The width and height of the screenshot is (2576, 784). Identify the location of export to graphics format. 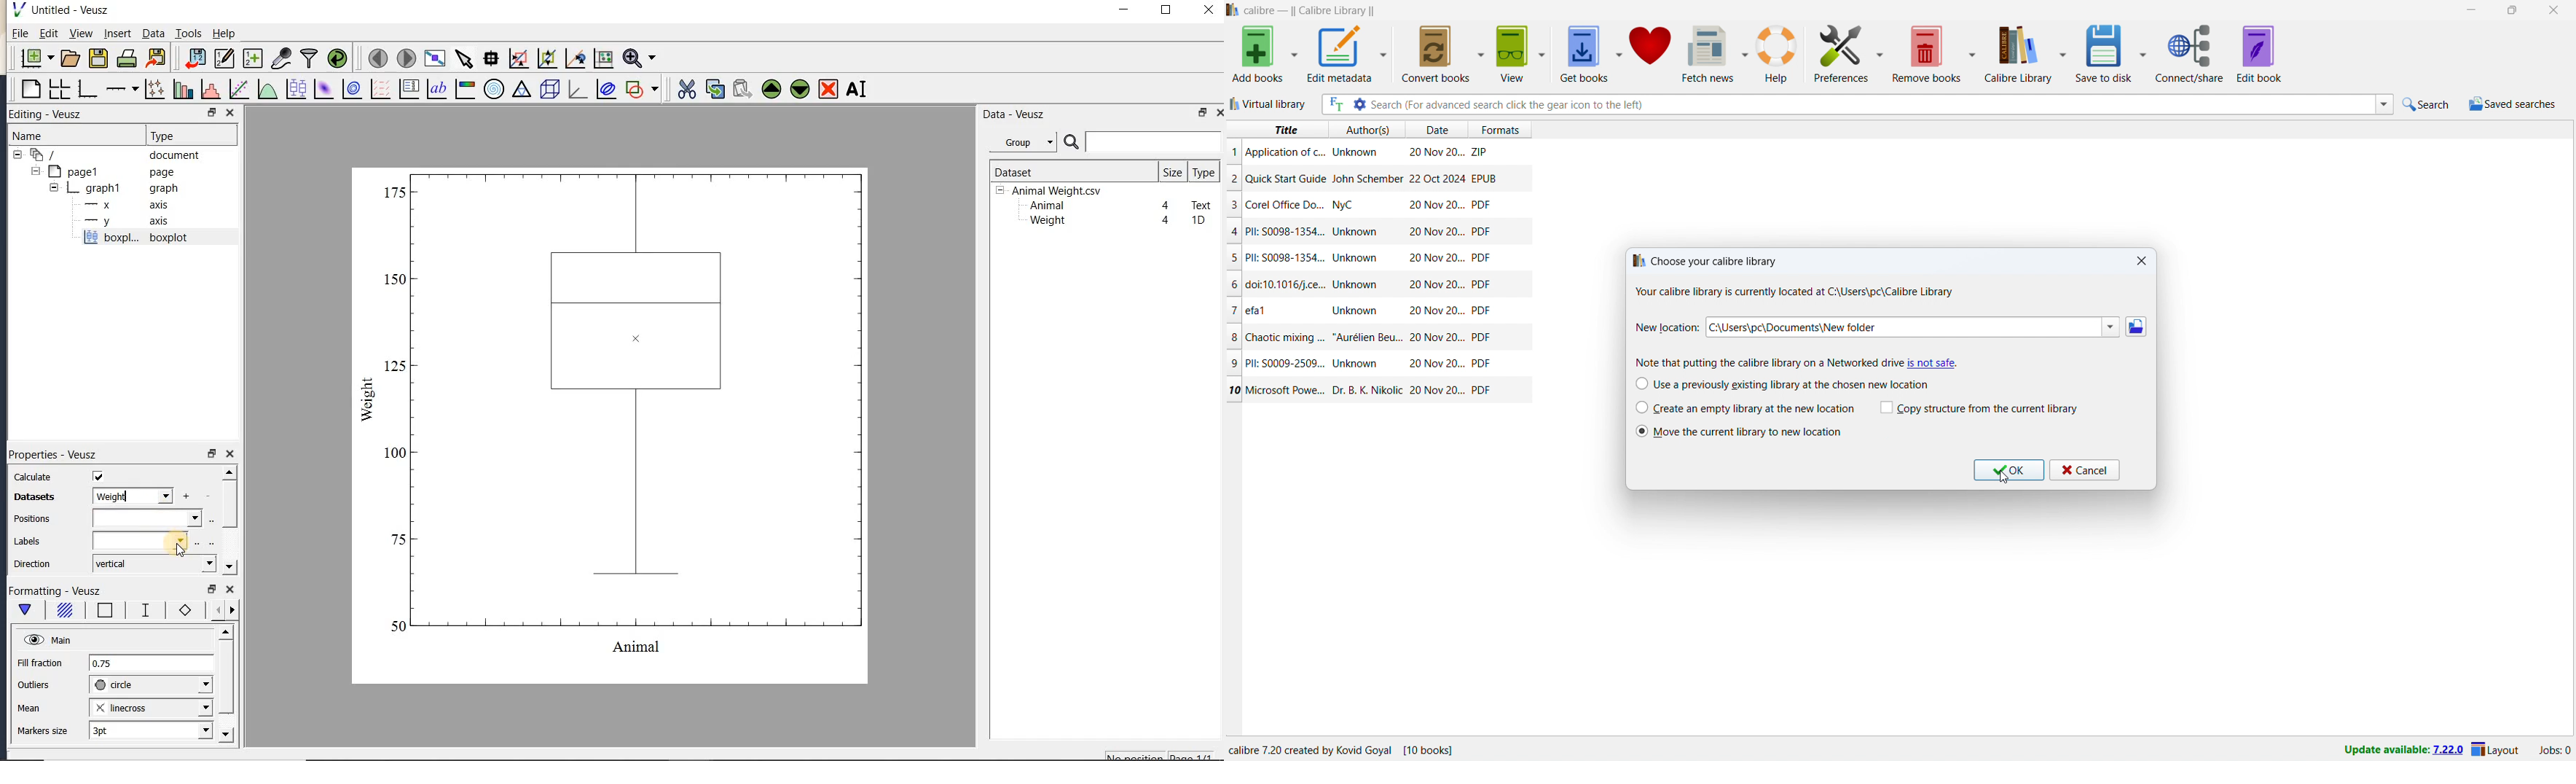
(157, 57).